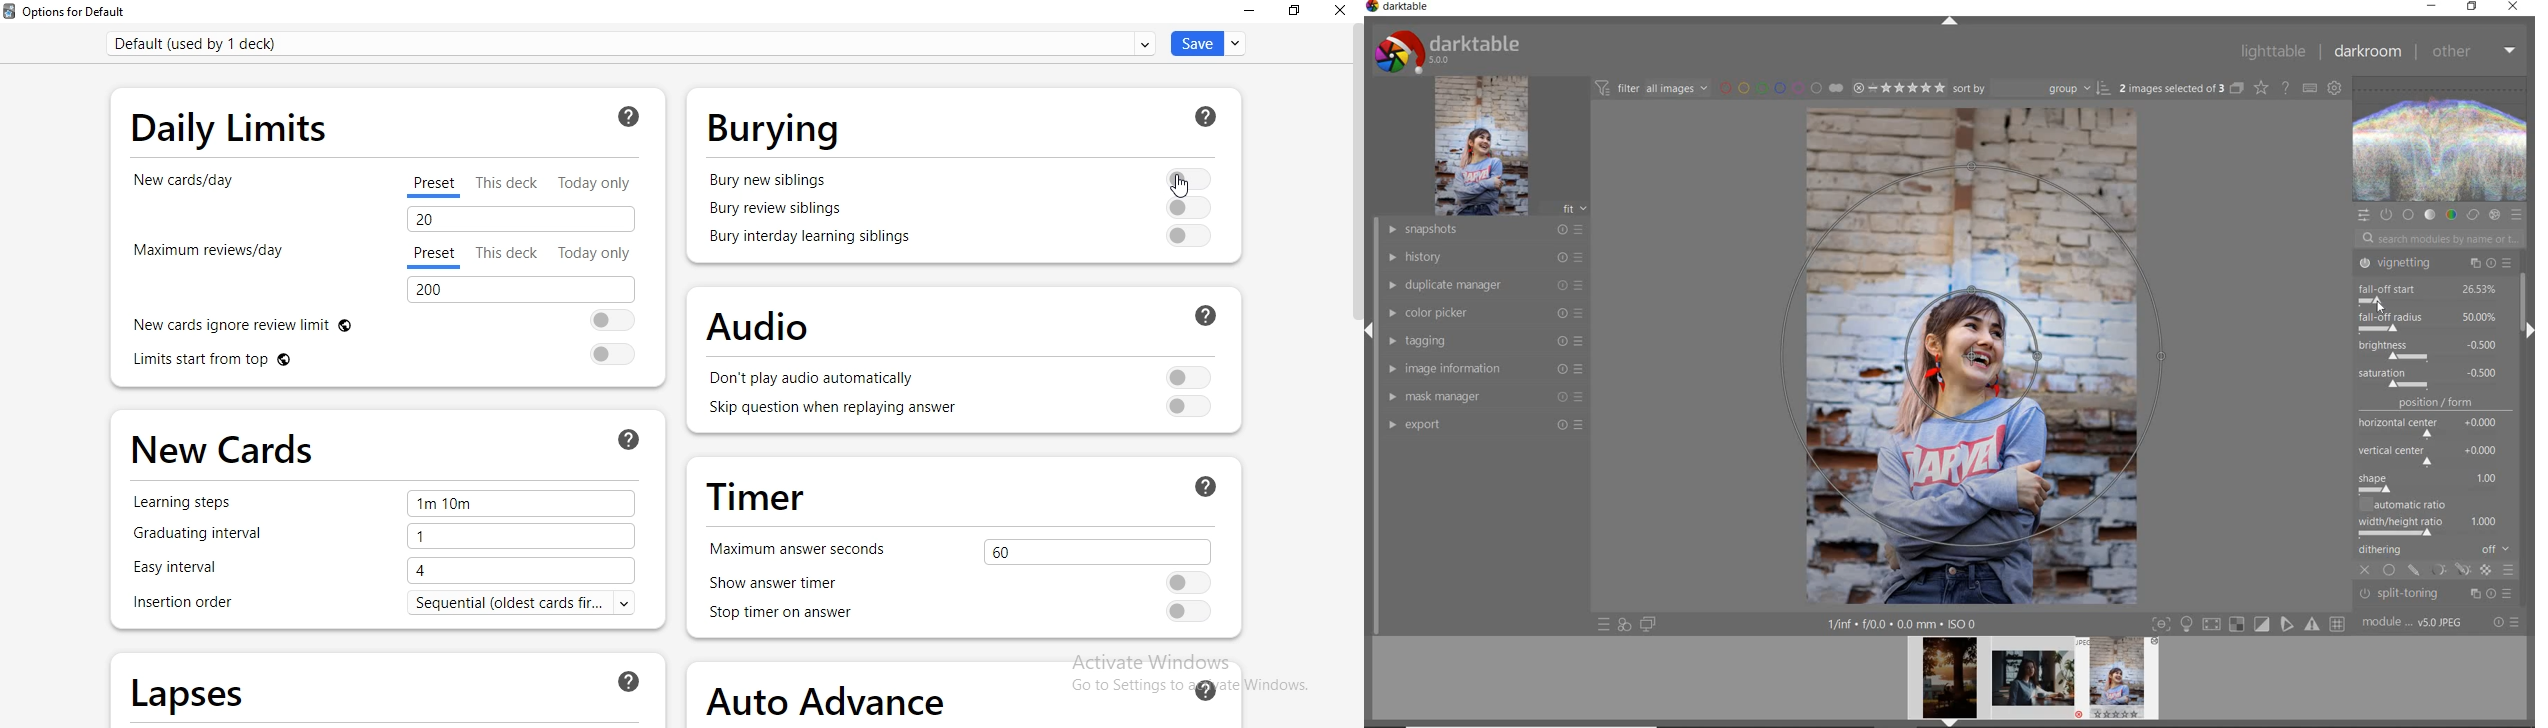 The height and width of the screenshot is (728, 2548). Describe the element at coordinates (606, 321) in the screenshot. I see `Toggle` at that location.